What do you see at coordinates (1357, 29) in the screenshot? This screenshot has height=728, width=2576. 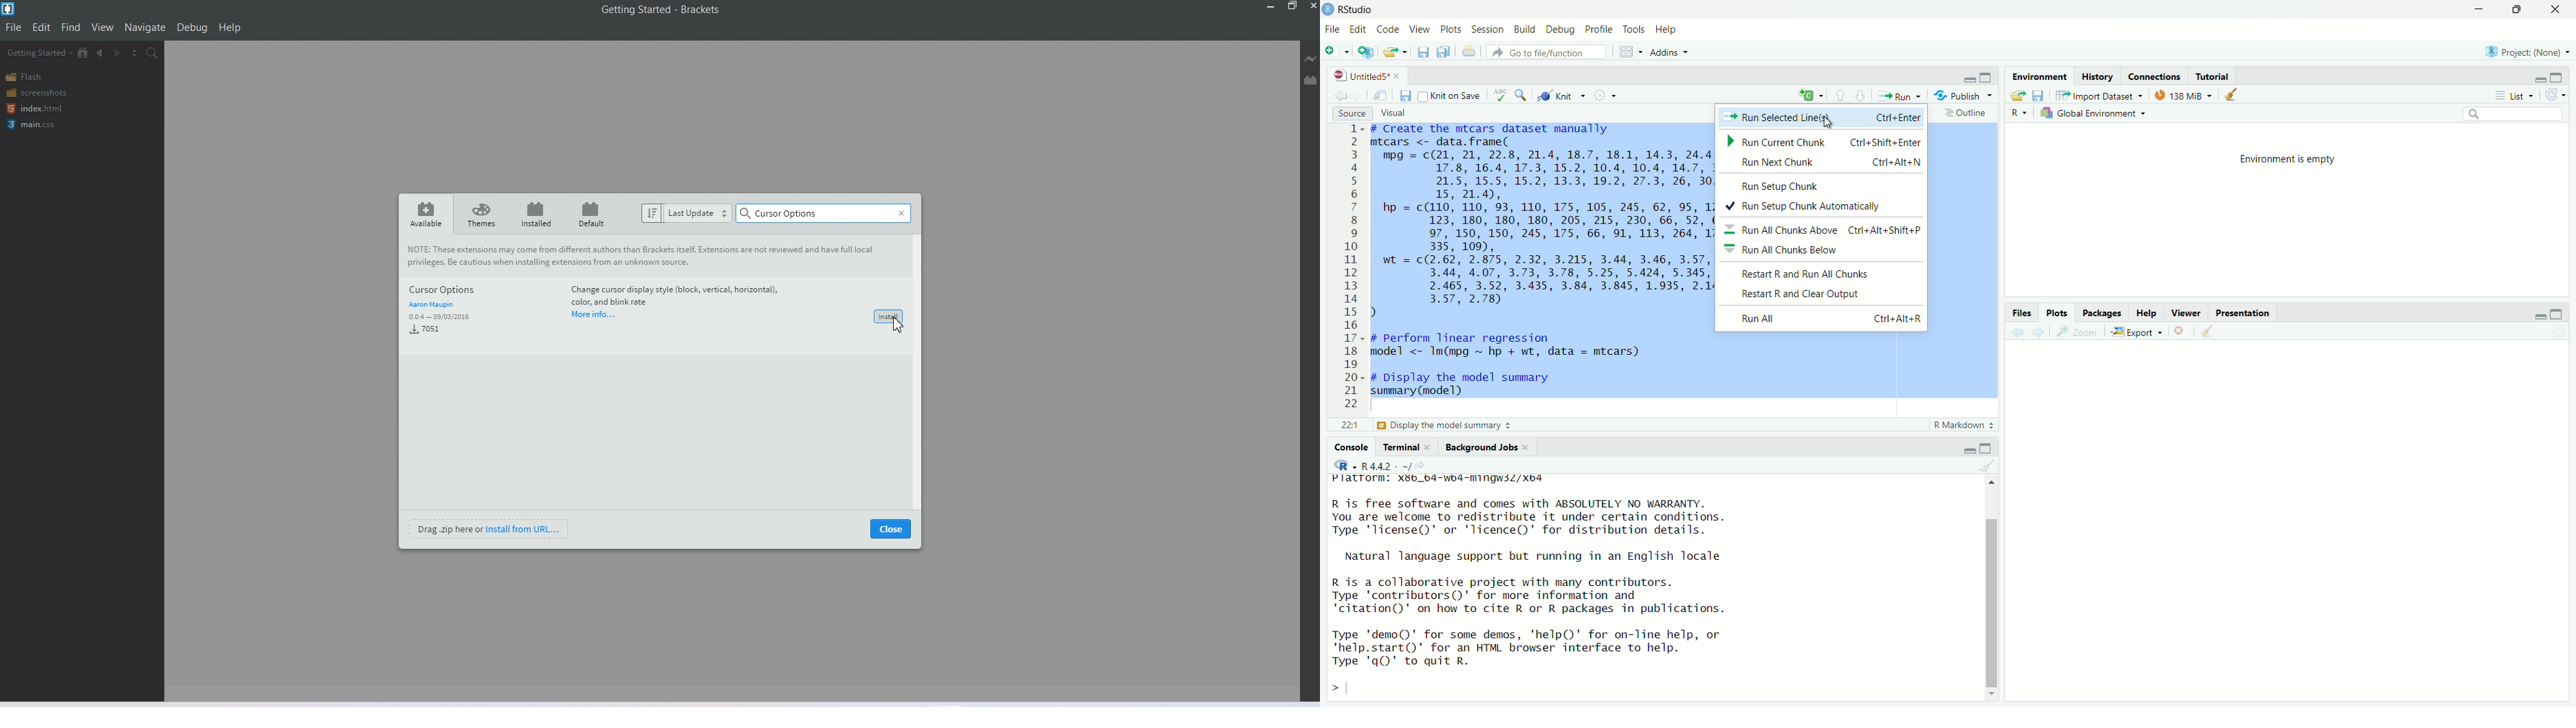 I see `edit` at bounding box center [1357, 29].